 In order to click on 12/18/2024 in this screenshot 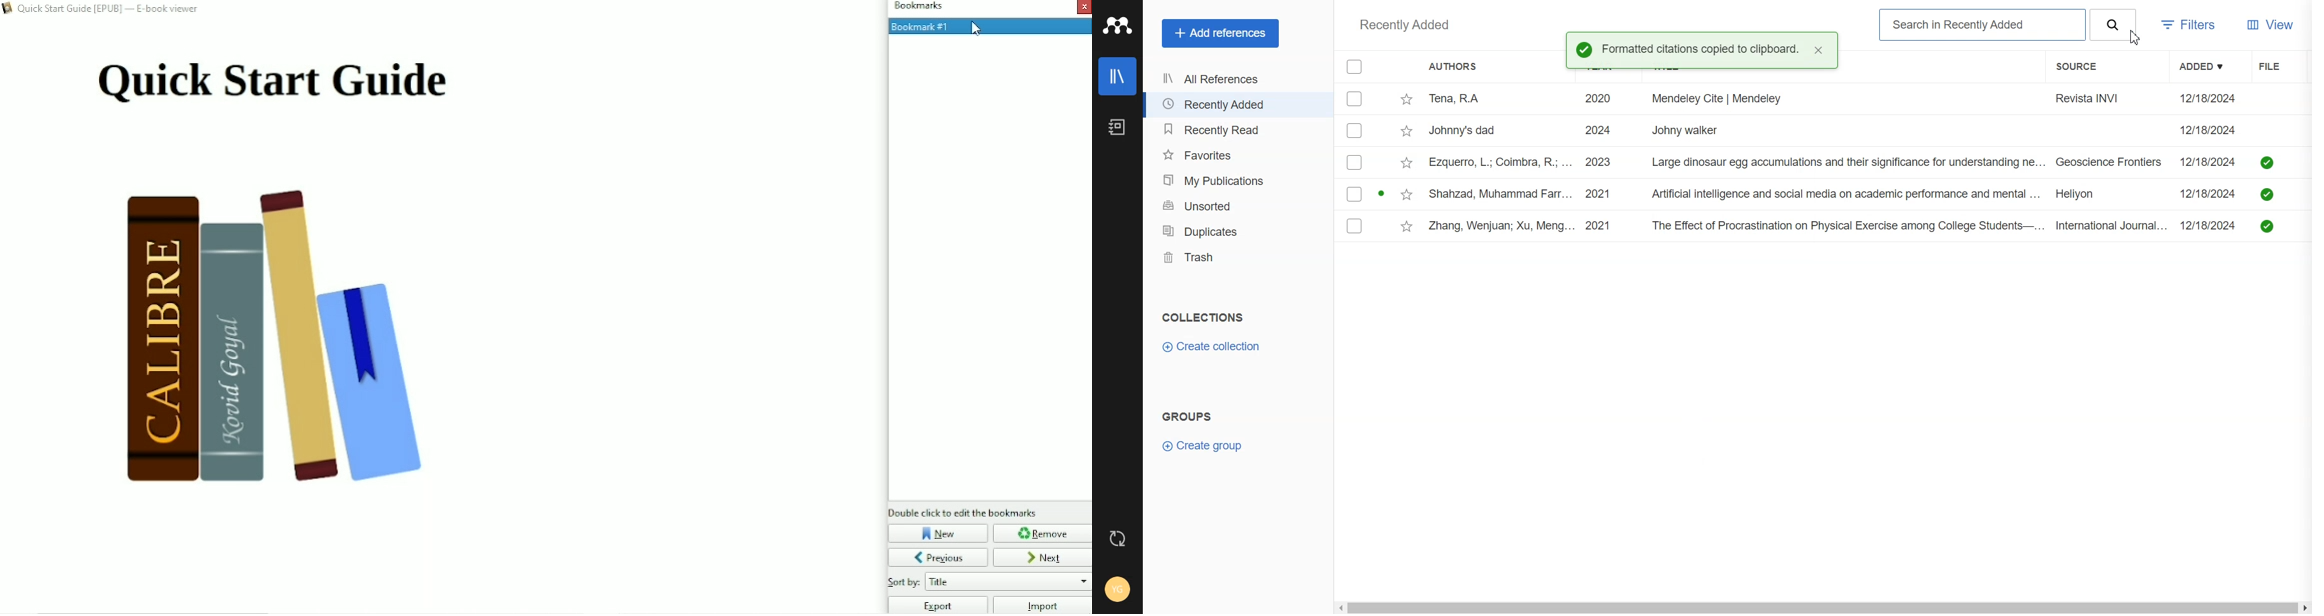, I will do `click(2212, 192)`.